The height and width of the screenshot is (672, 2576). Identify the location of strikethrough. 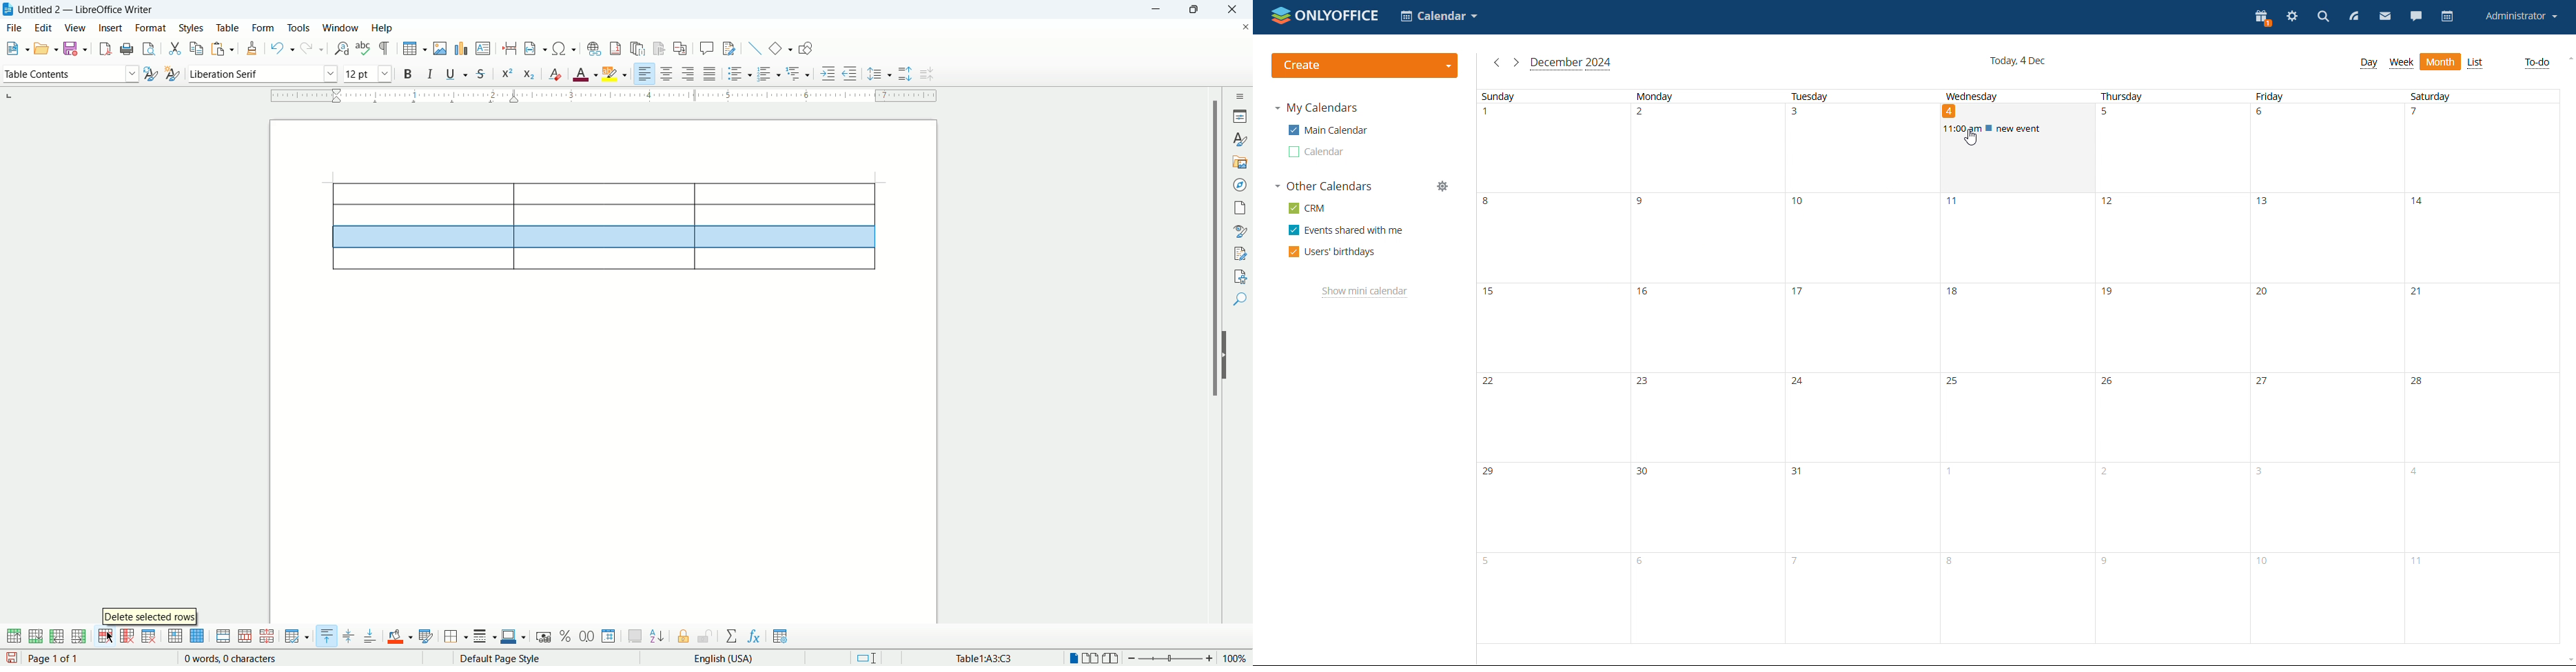
(481, 73).